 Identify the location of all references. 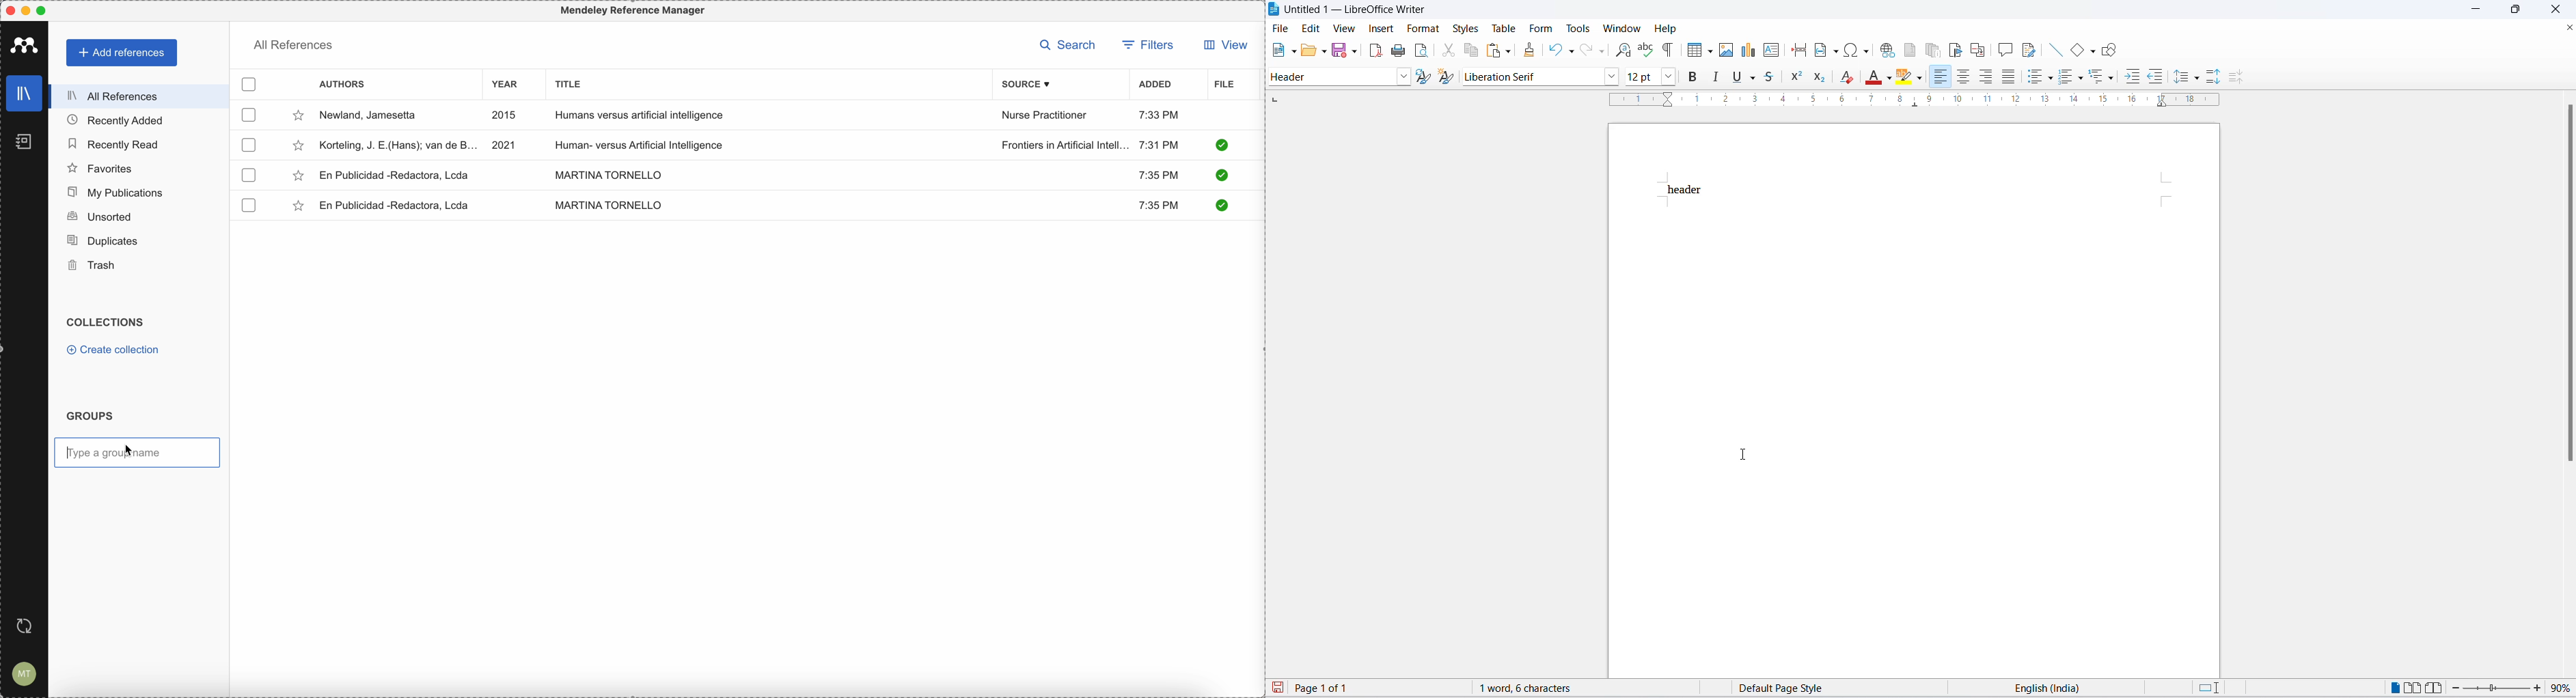
(135, 96).